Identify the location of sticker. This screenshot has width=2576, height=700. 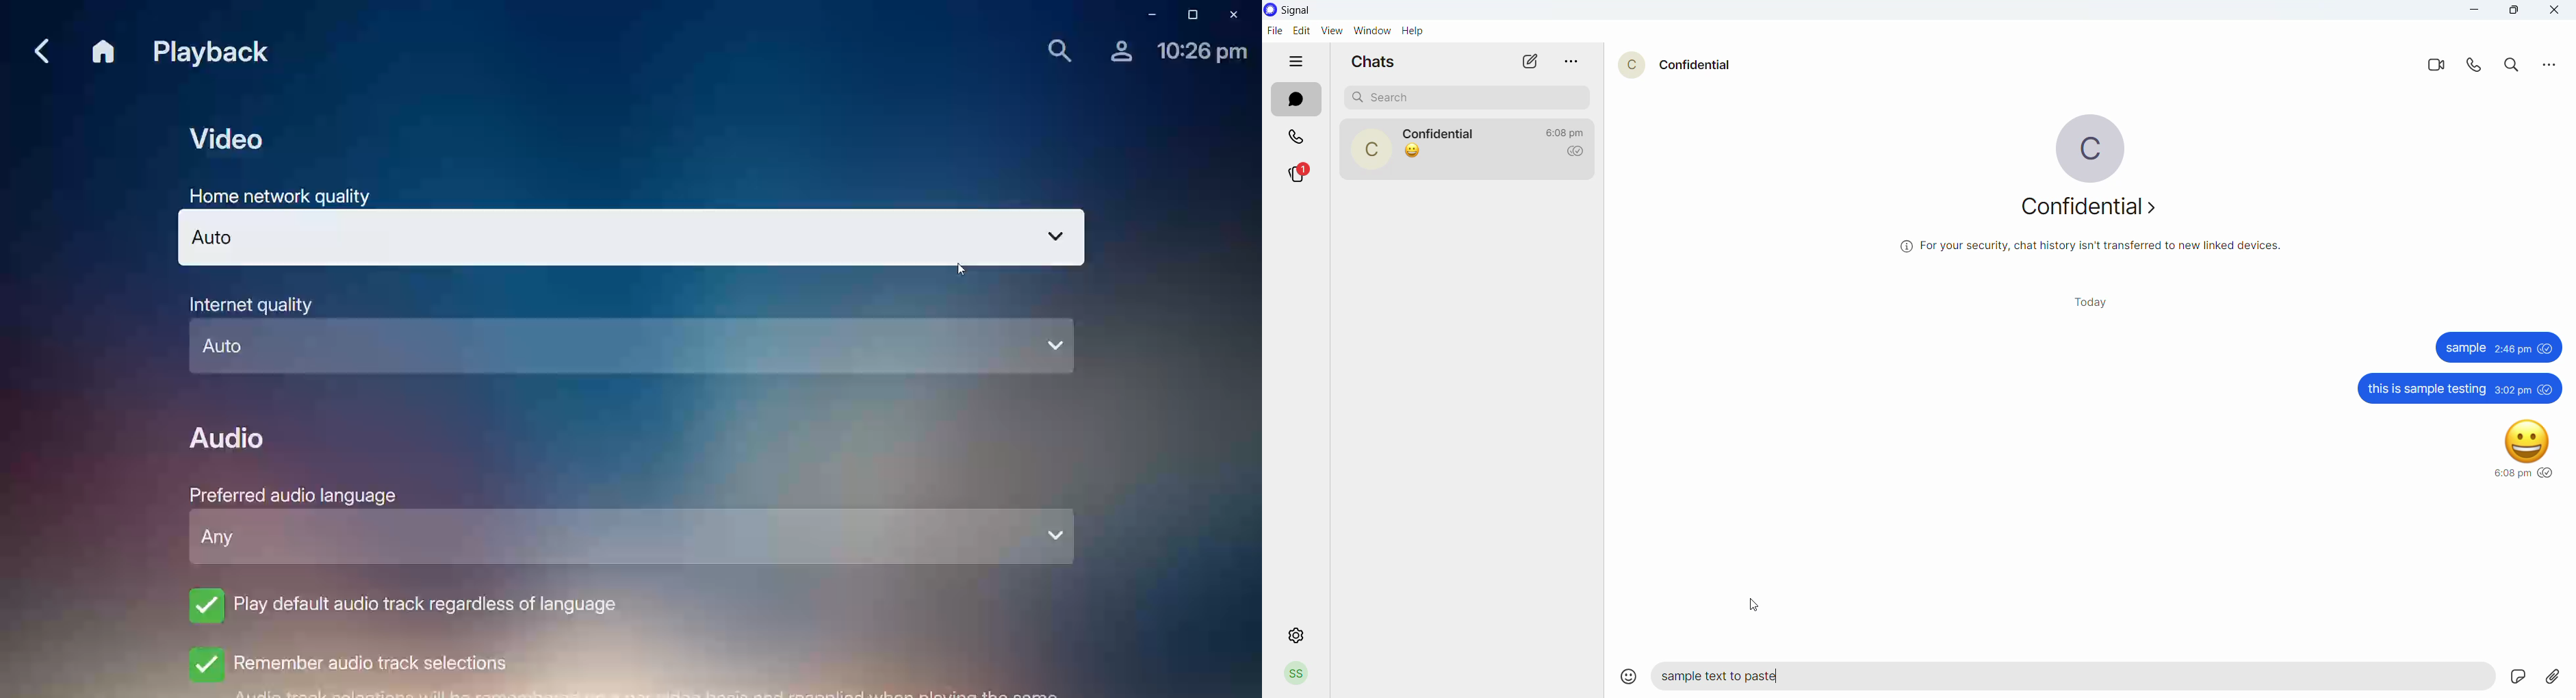
(2484, 675).